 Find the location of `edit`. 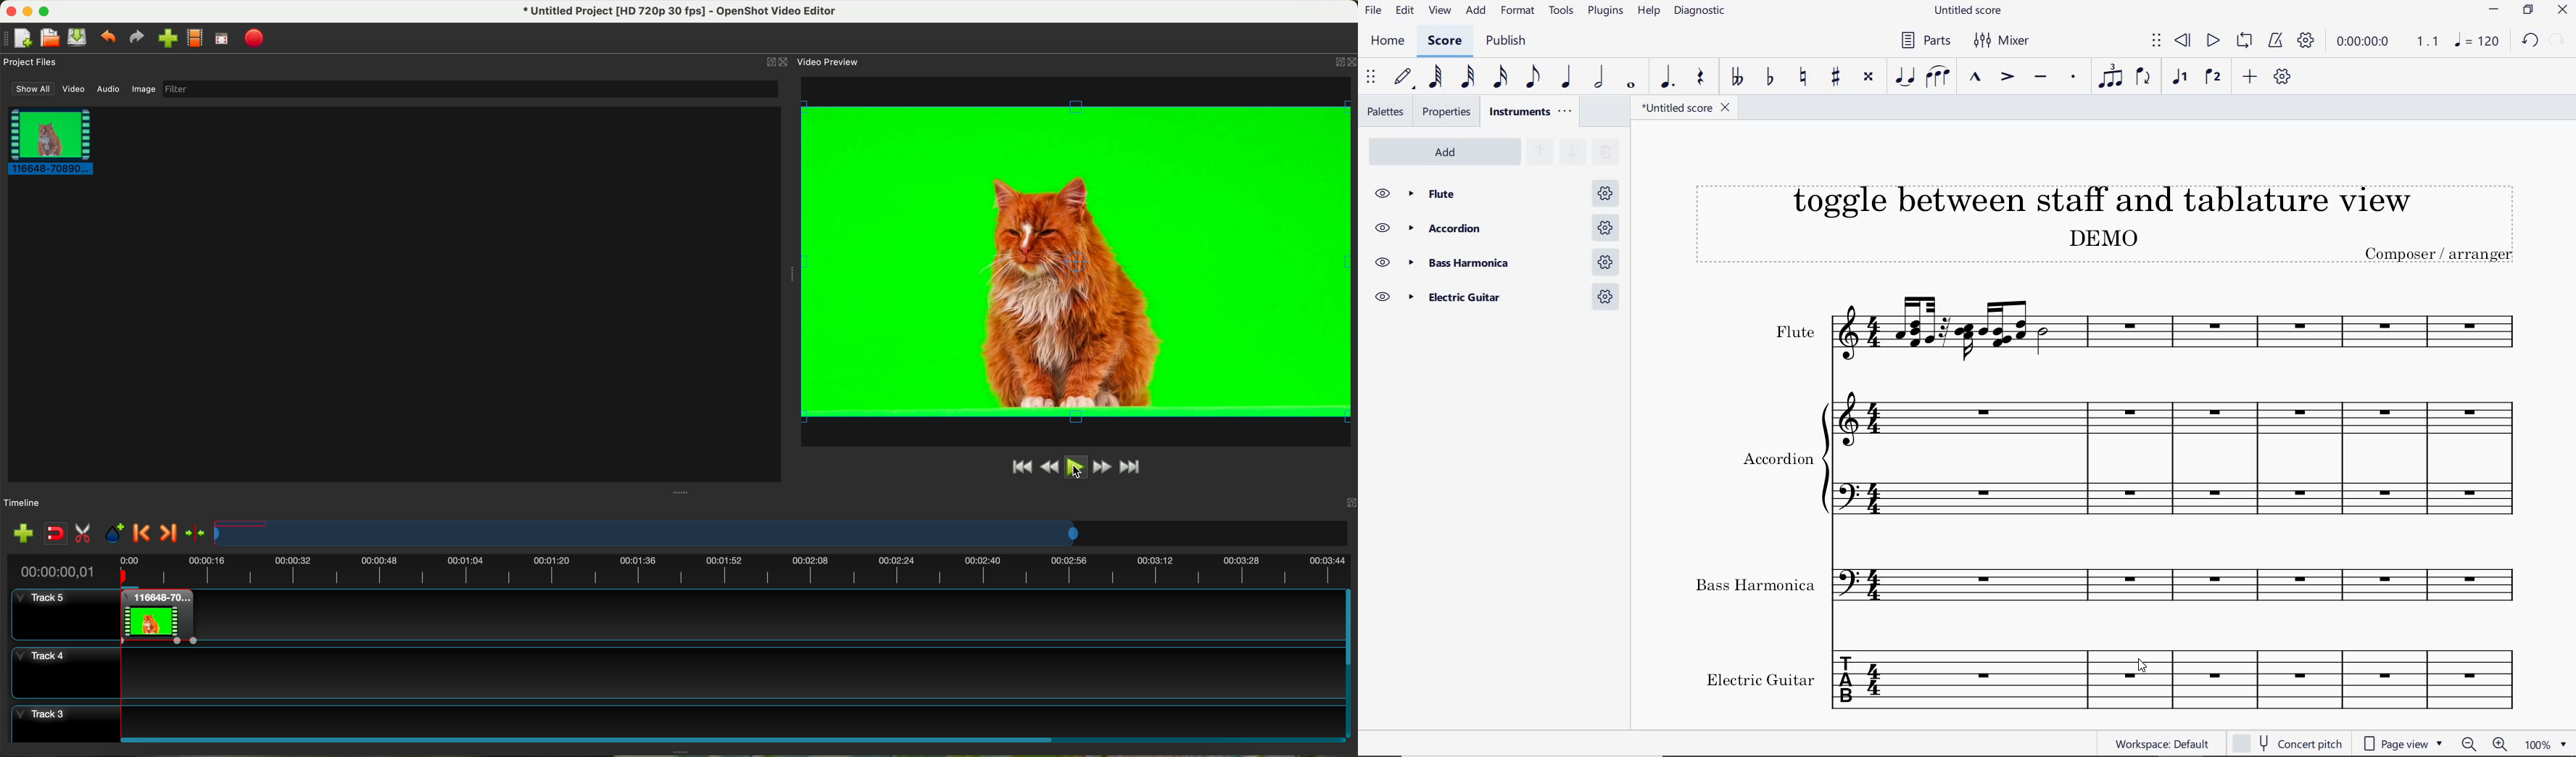

edit is located at coordinates (1404, 13).